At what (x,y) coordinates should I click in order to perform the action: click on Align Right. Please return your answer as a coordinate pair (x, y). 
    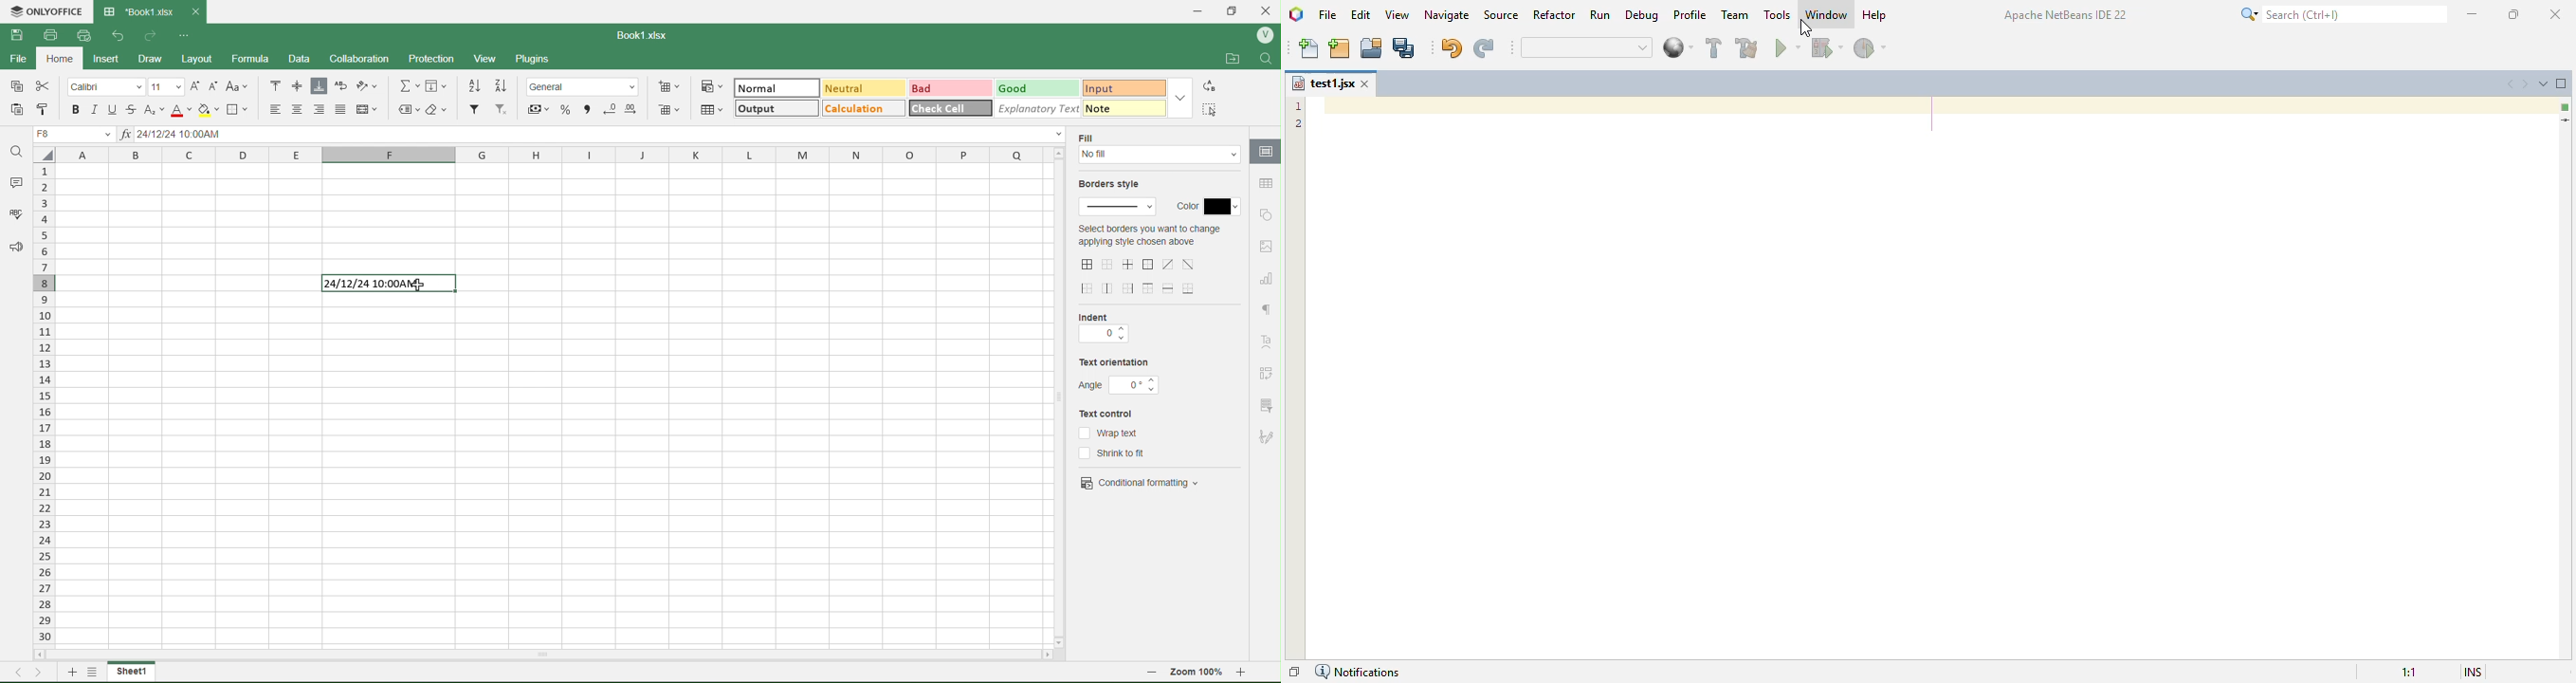
    Looking at the image, I should click on (320, 110).